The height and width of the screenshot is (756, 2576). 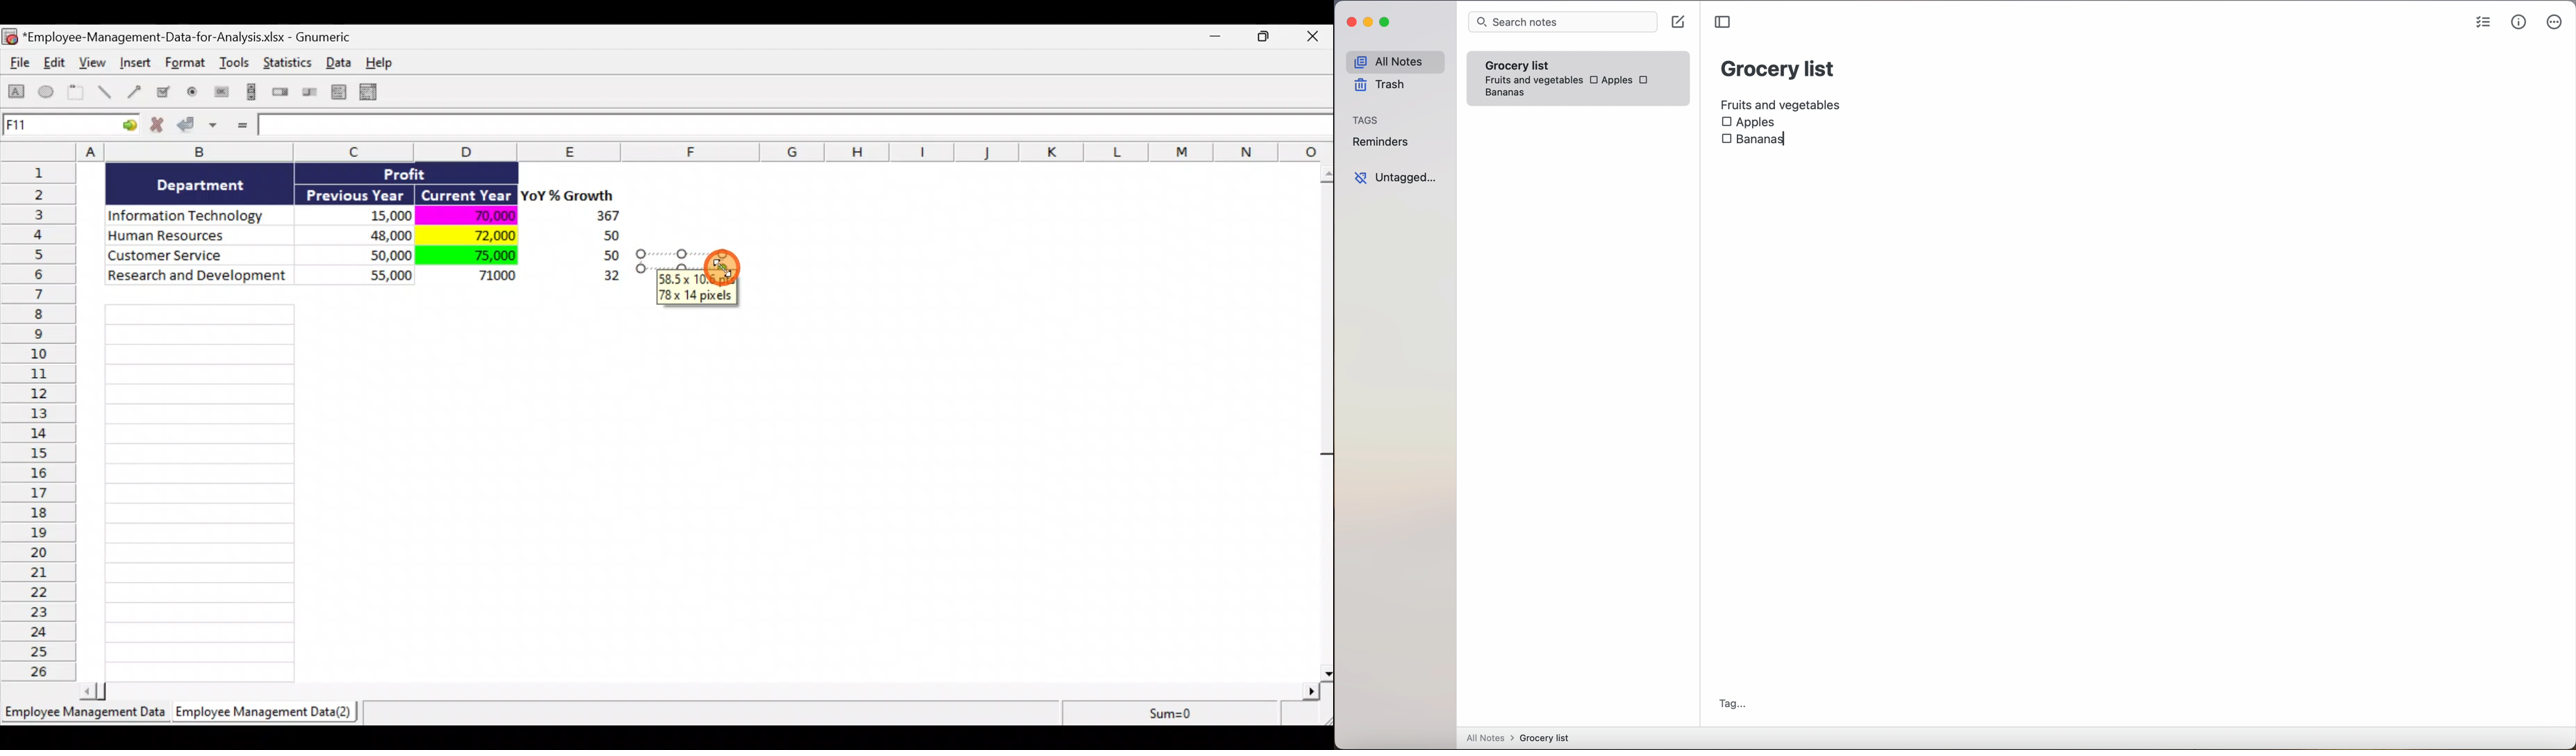 What do you see at coordinates (199, 130) in the screenshot?
I see `Accept changes` at bounding box center [199, 130].